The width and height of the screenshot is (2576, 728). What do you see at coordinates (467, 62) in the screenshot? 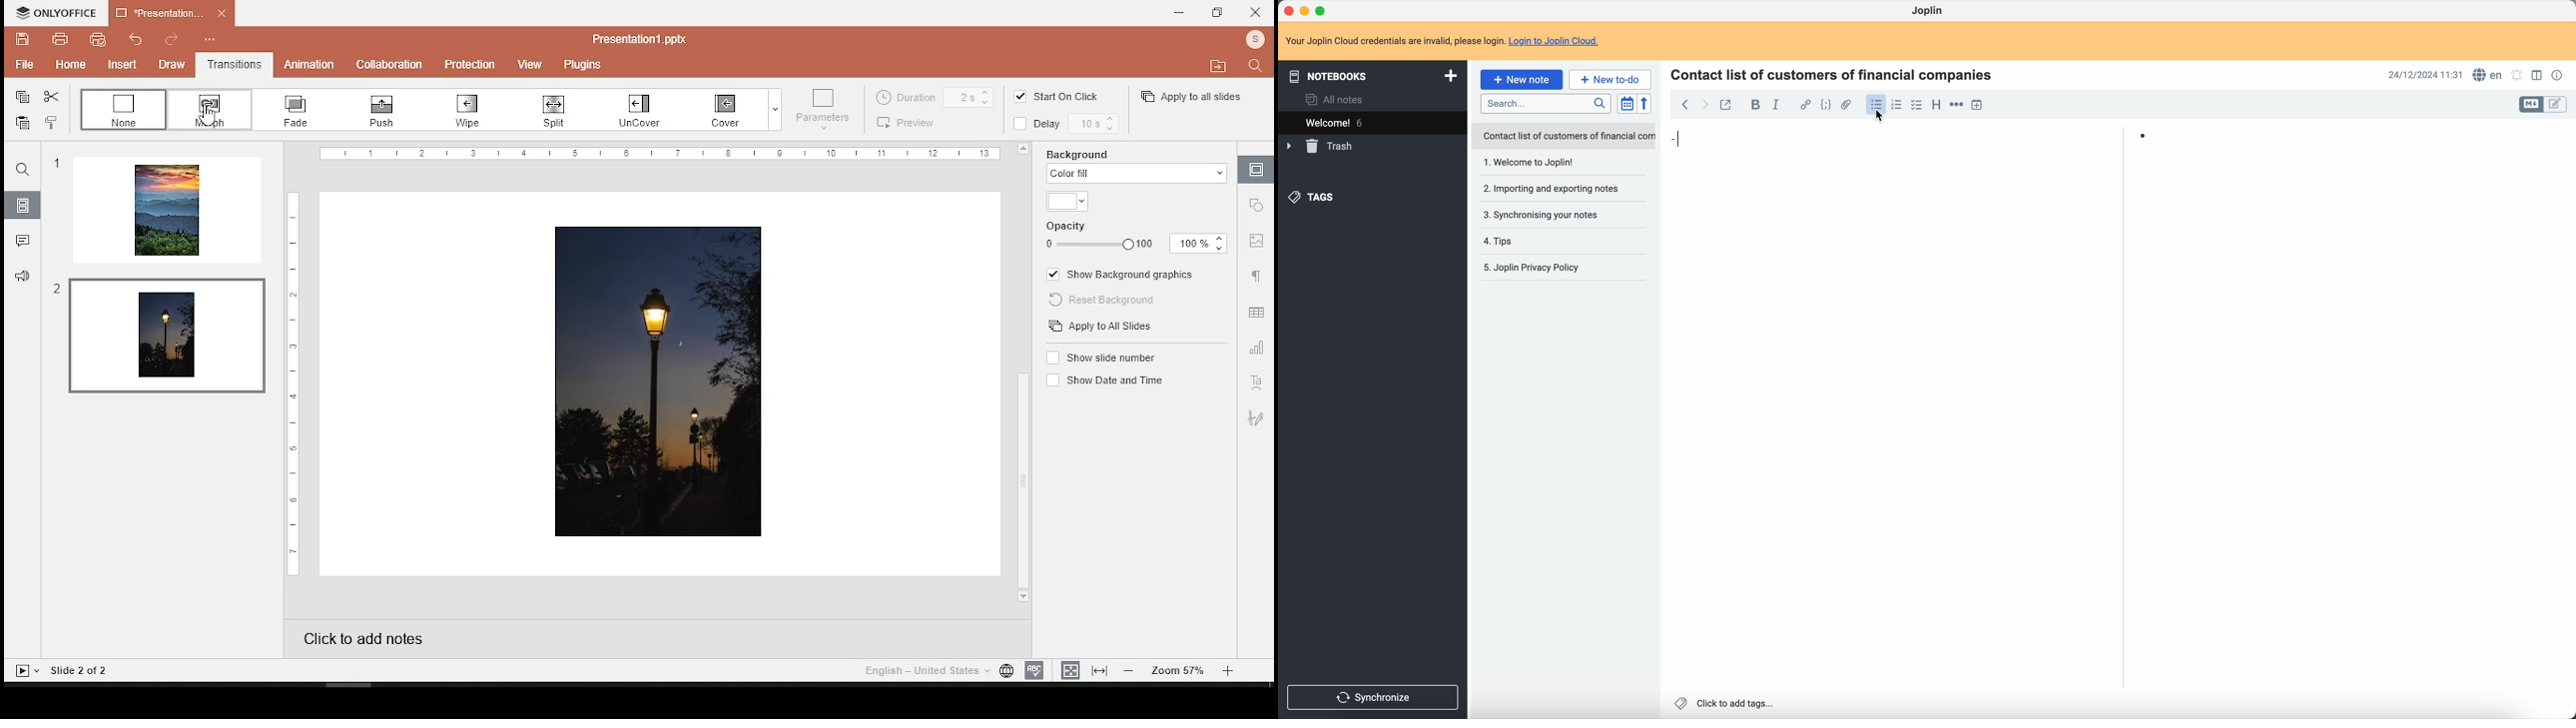
I see `p` at bounding box center [467, 62].